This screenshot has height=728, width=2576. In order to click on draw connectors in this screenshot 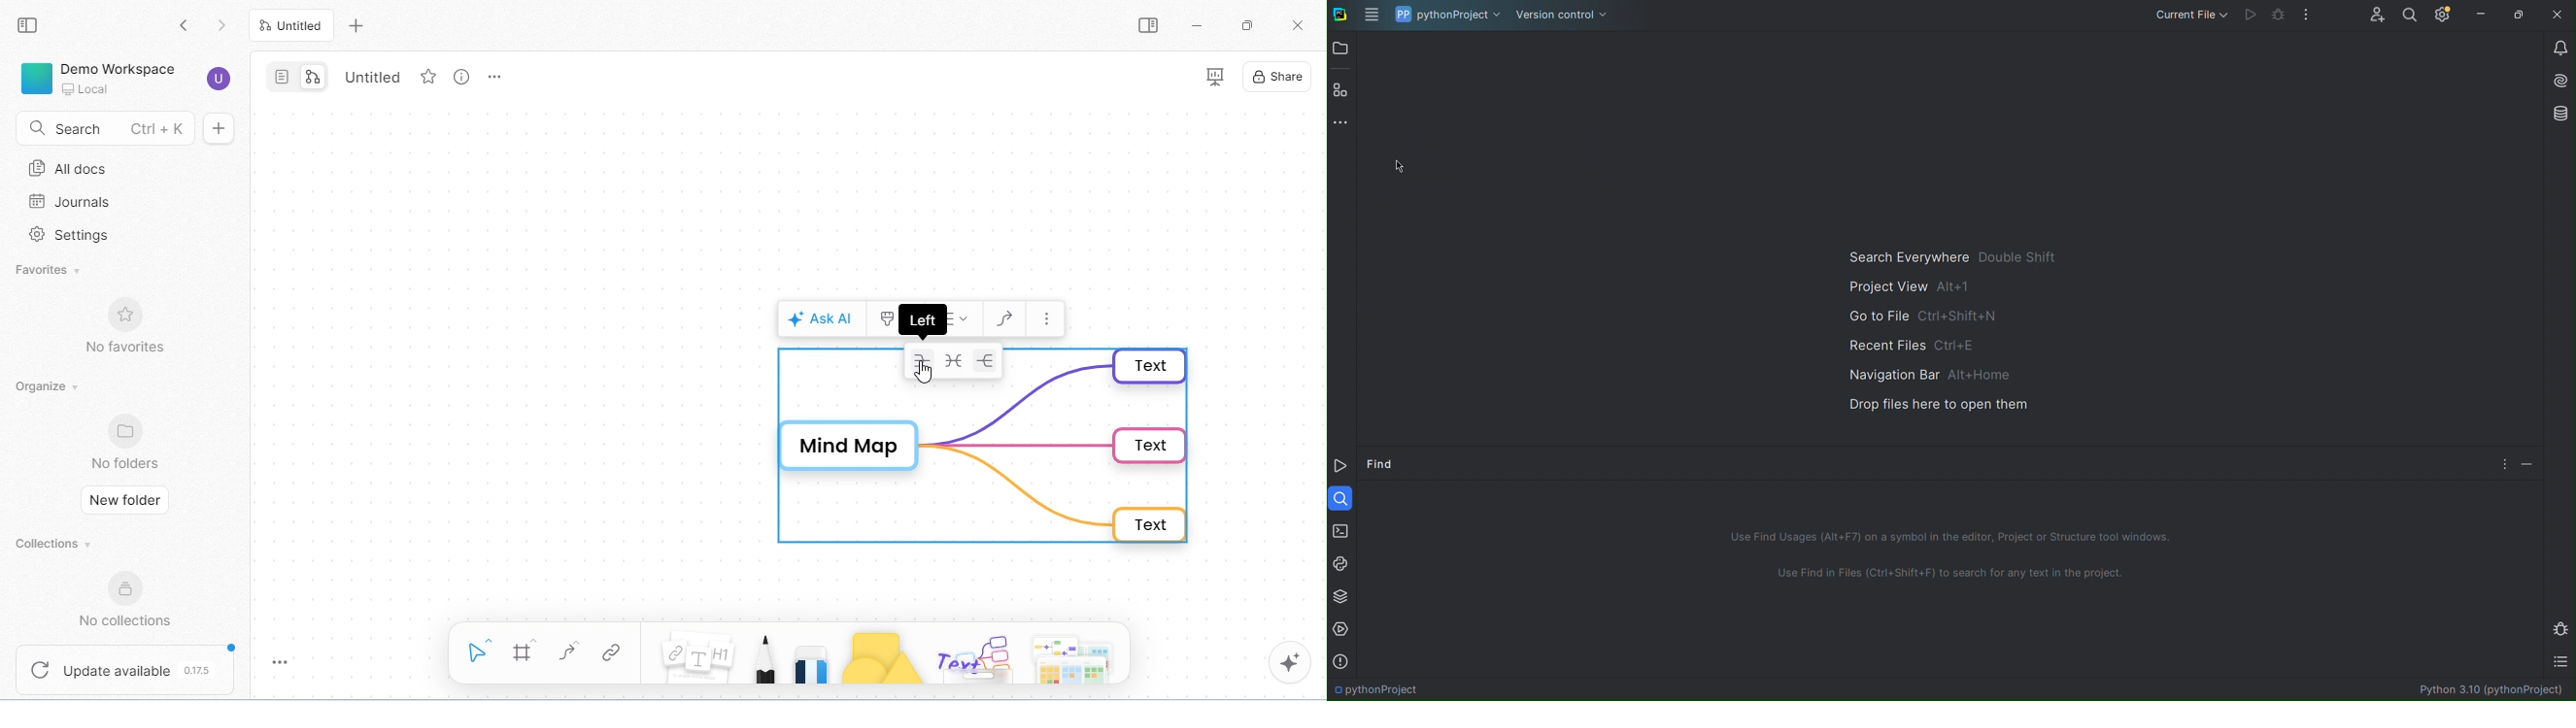, I will do `click(1009, 317)`.